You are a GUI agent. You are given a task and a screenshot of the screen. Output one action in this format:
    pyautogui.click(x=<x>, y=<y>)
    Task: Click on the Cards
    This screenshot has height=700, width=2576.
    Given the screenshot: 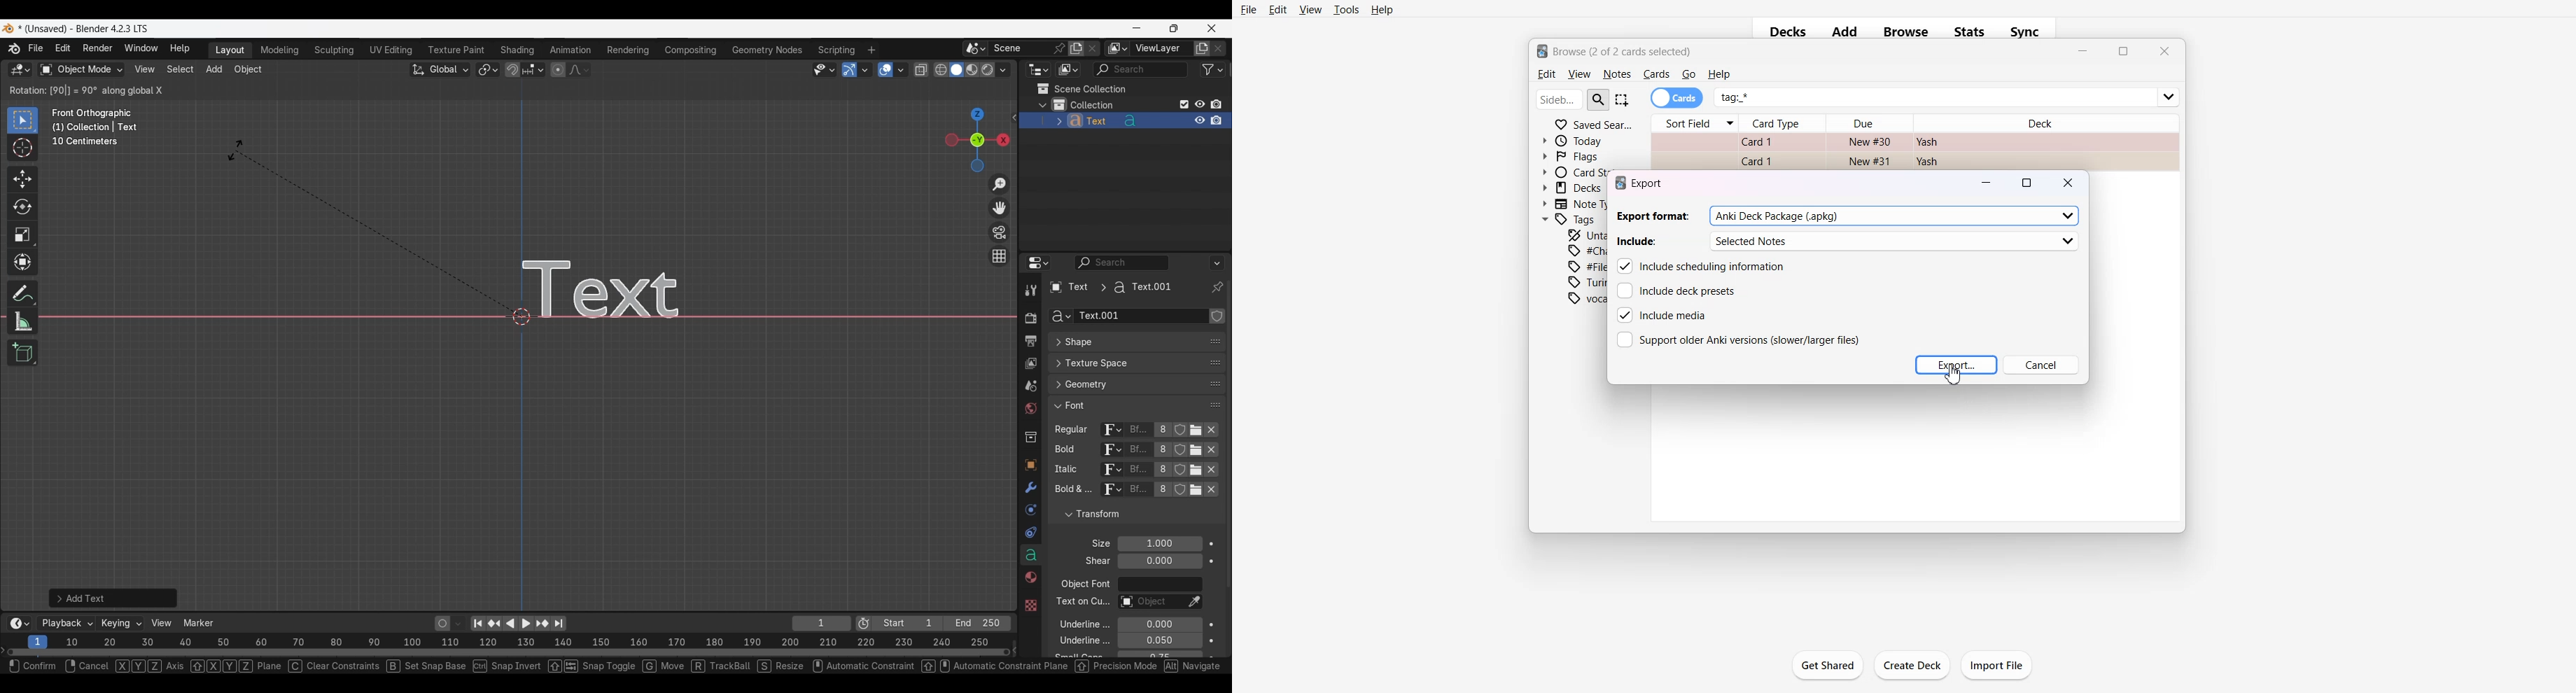 What is the action you would take?
    pyautogui.click(x=1656, y=74)
    